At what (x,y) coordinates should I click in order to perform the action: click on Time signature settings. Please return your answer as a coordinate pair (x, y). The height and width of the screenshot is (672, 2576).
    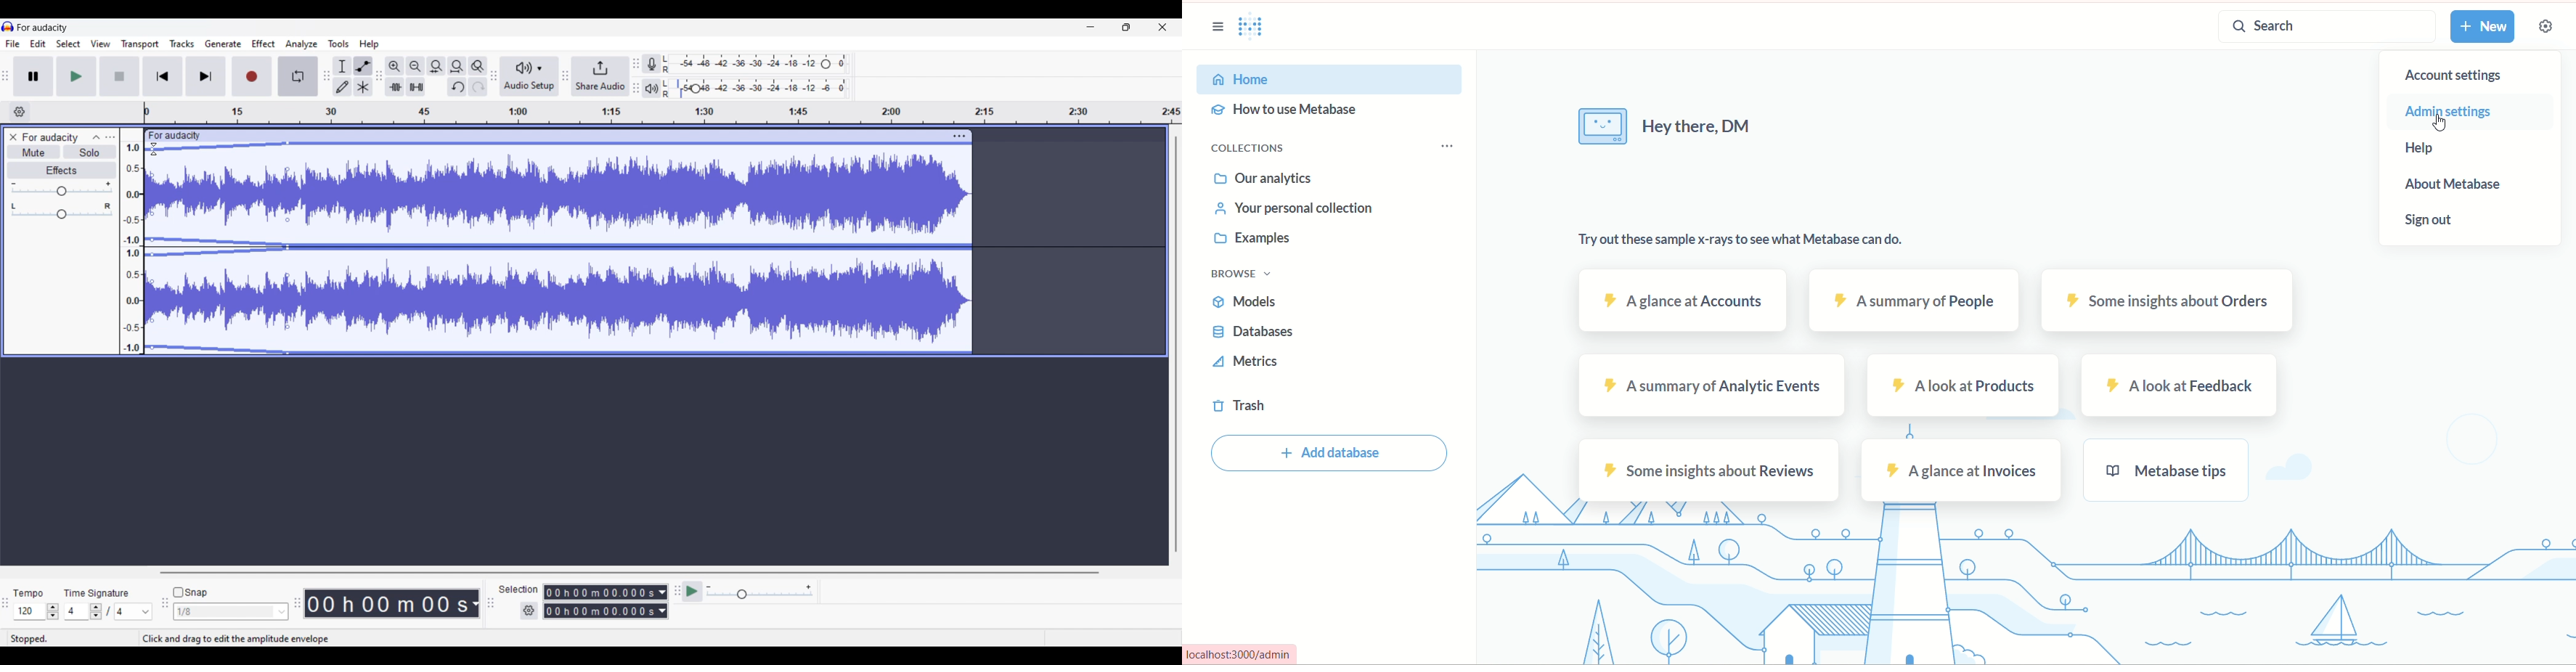
    Looking at the image, I should click on (109, 612).